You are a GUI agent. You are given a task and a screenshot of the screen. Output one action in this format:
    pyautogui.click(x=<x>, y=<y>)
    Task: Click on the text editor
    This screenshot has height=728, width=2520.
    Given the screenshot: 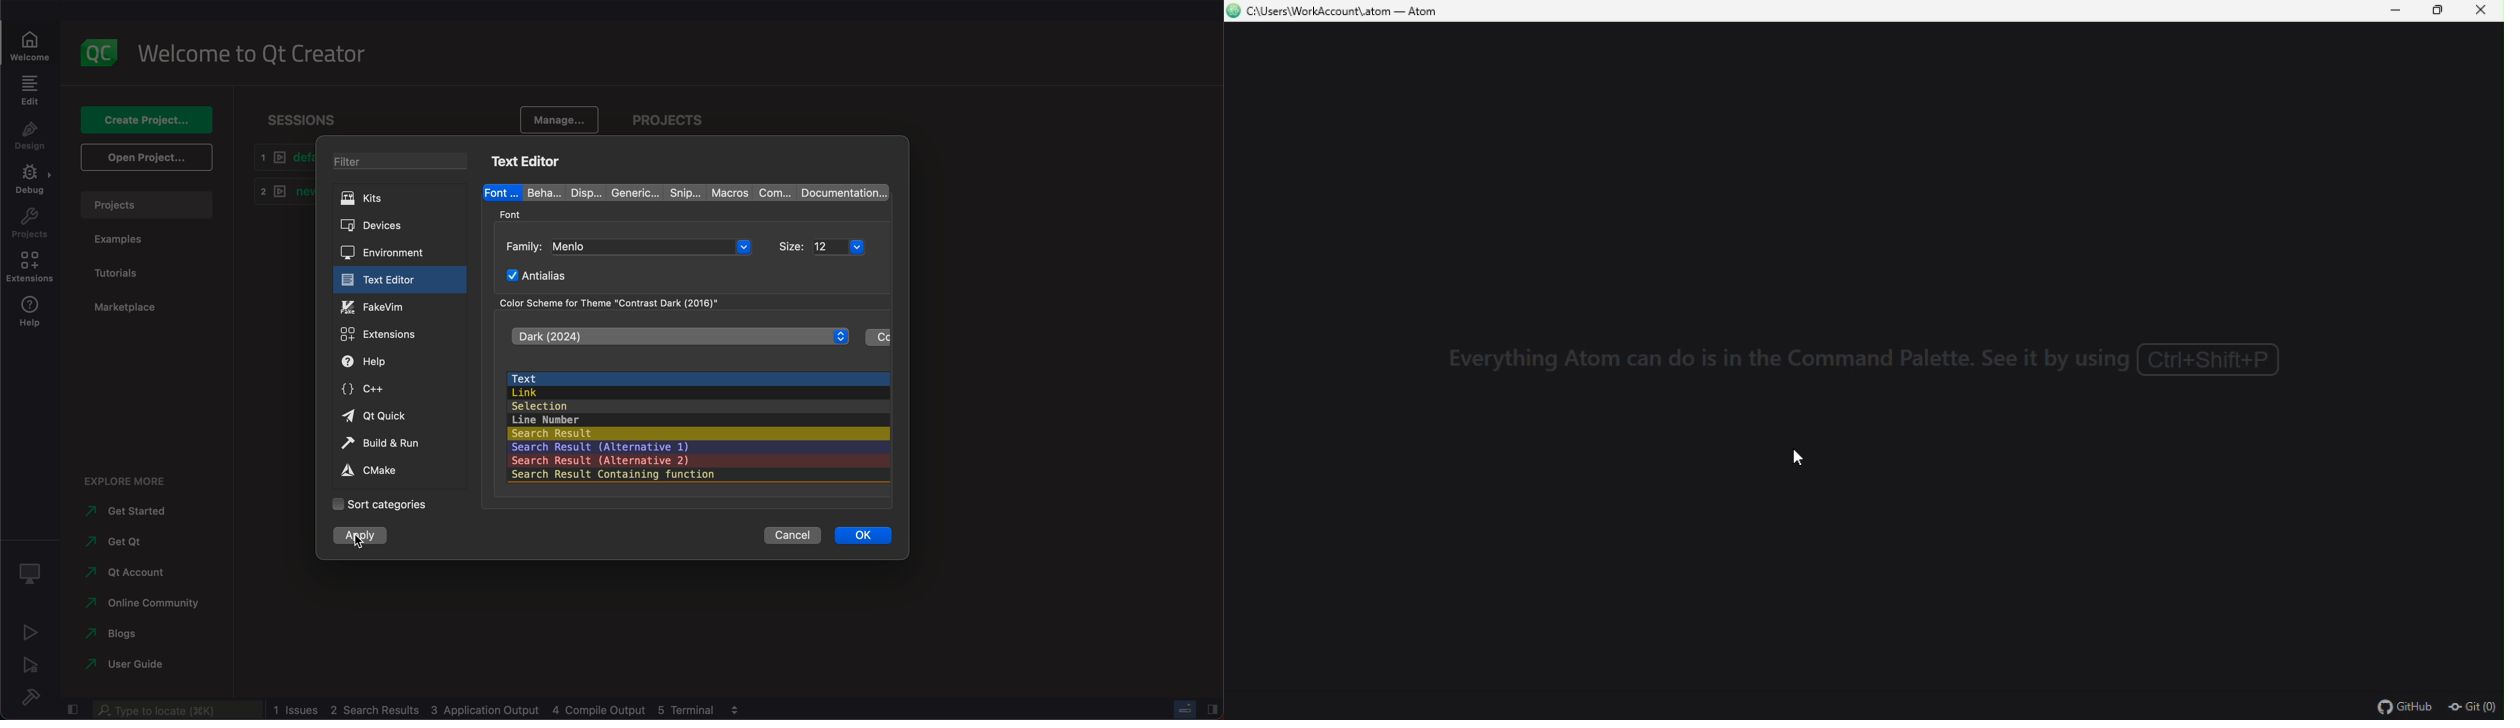 What is the action you would take?
    pyautogui.click(x=526, y=162)
    